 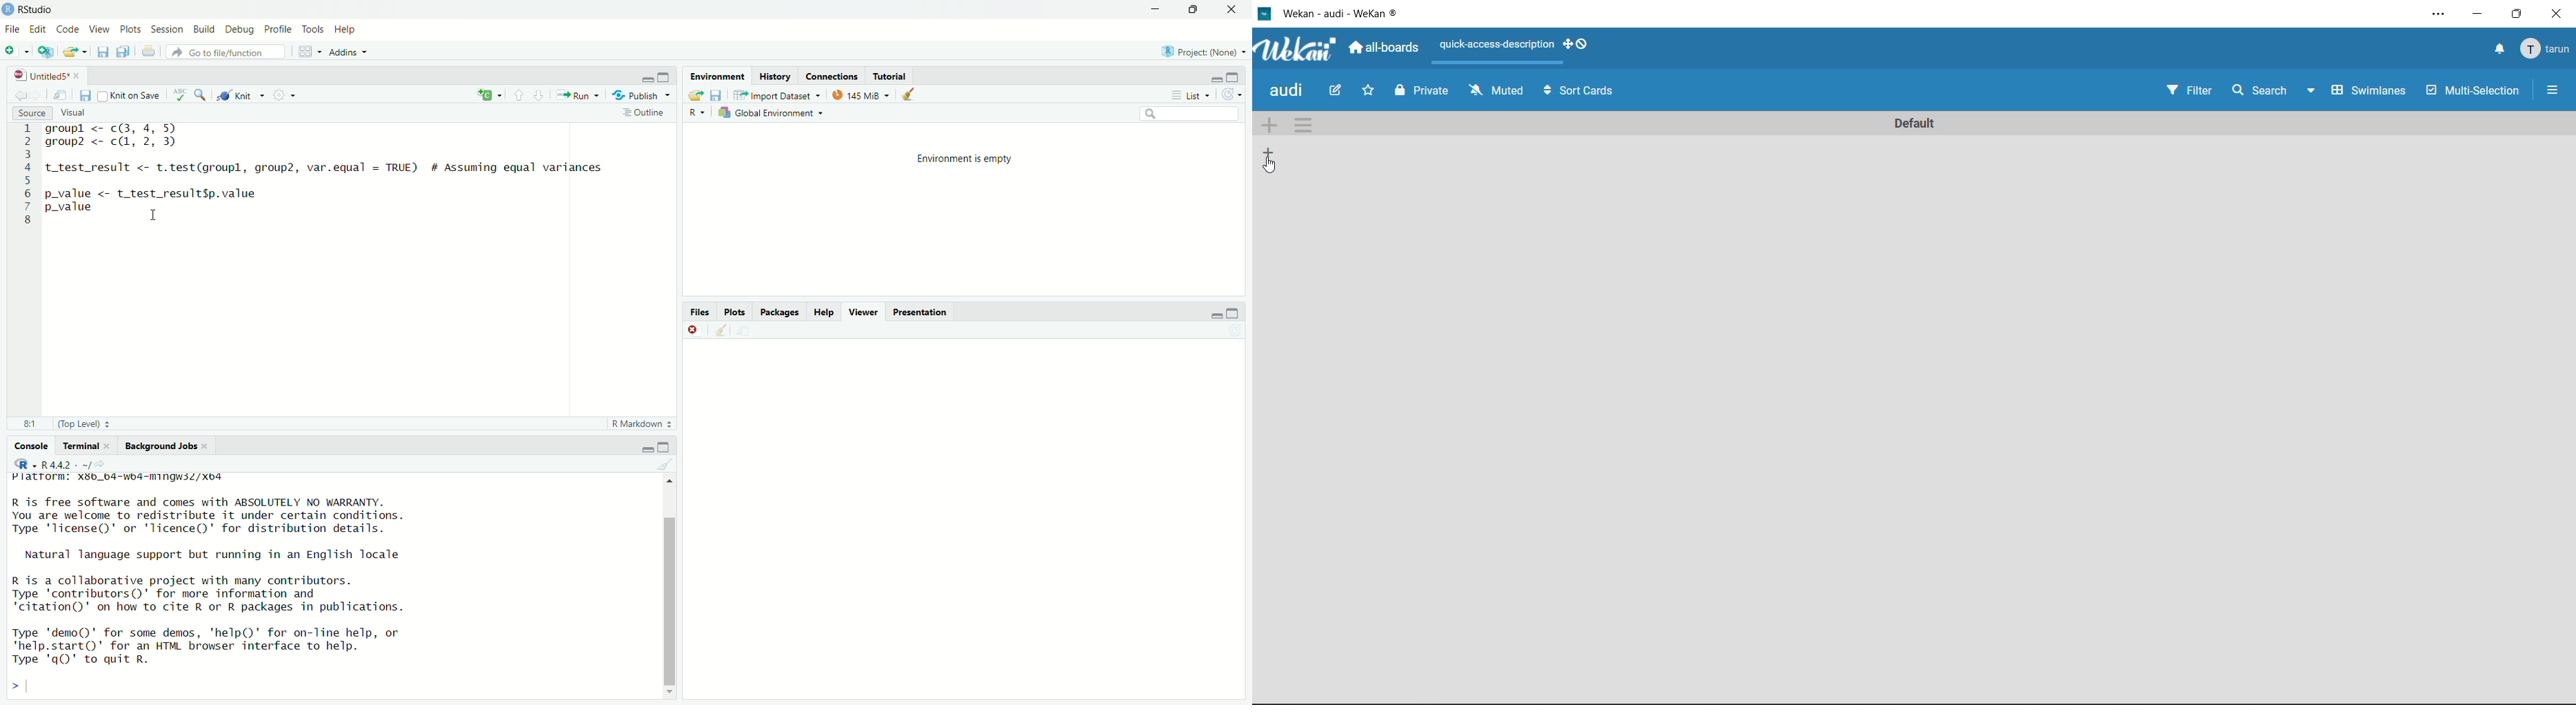 What do you see at coordinates (860, 95) in the screenshot?
I see `© 145MiB ~` at bounding box center [860, 95].